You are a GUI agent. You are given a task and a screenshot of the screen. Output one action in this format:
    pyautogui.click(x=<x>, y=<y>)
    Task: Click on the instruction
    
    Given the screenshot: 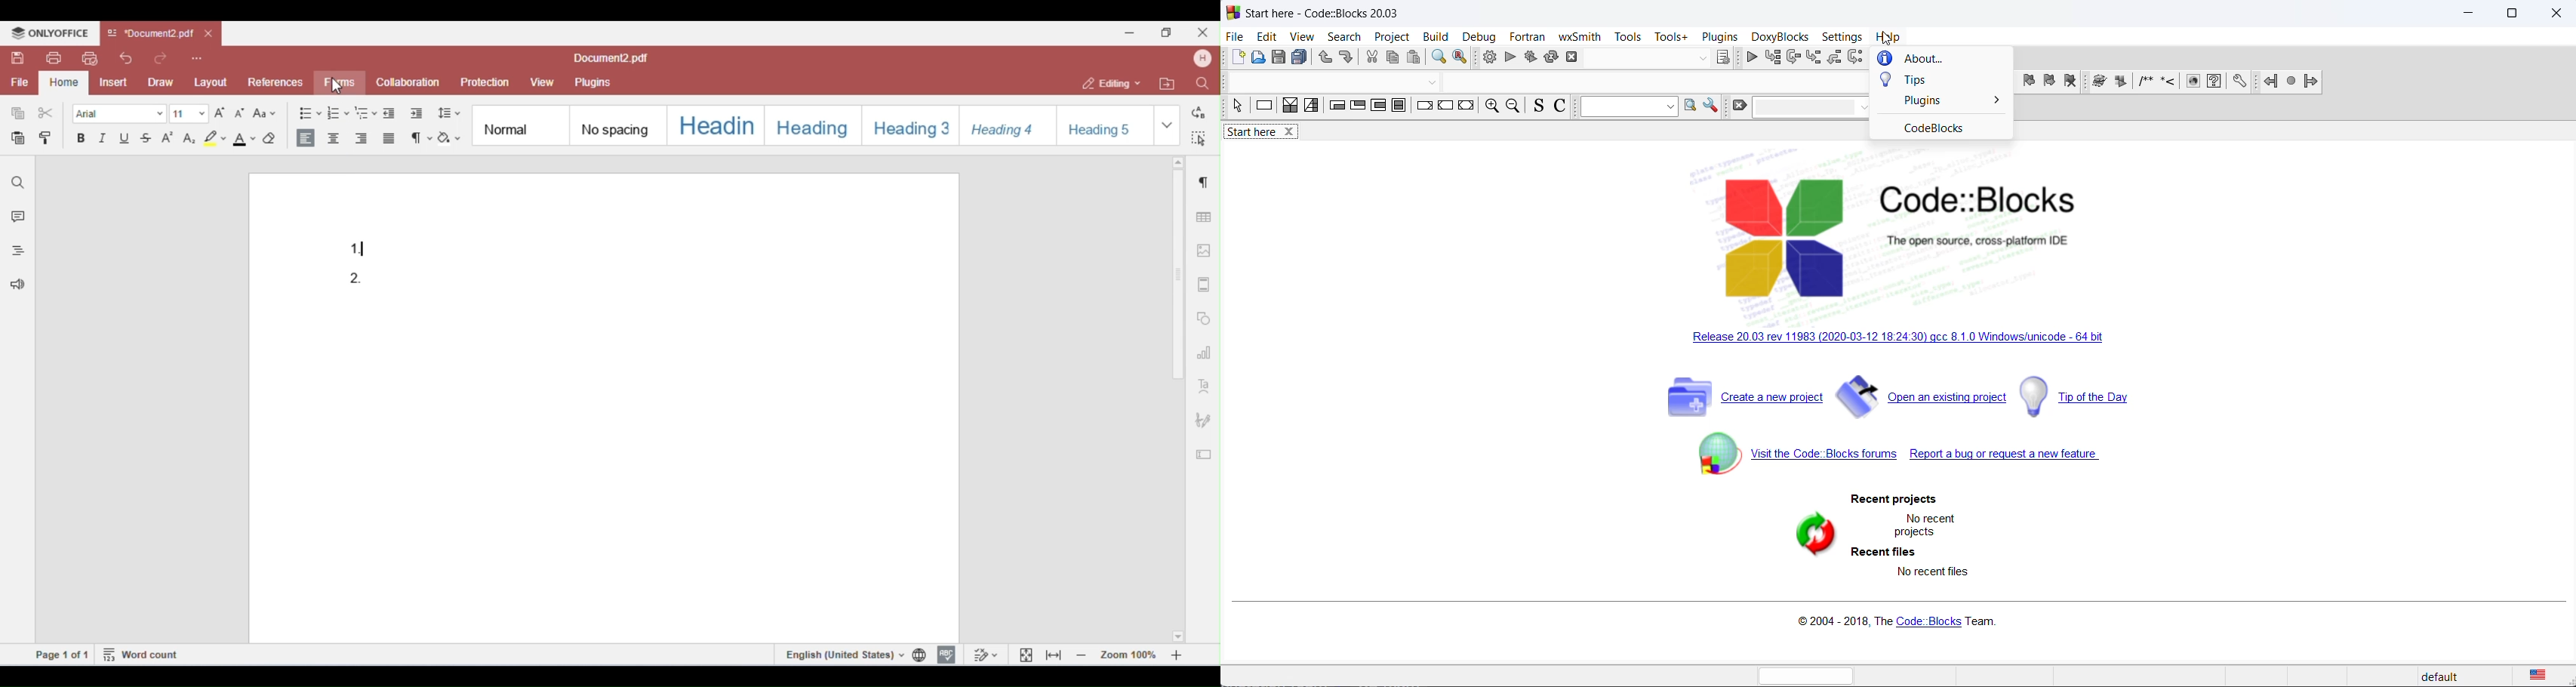 What is the action you would take?
    pyautogui.click(x=1263, y=108)
    